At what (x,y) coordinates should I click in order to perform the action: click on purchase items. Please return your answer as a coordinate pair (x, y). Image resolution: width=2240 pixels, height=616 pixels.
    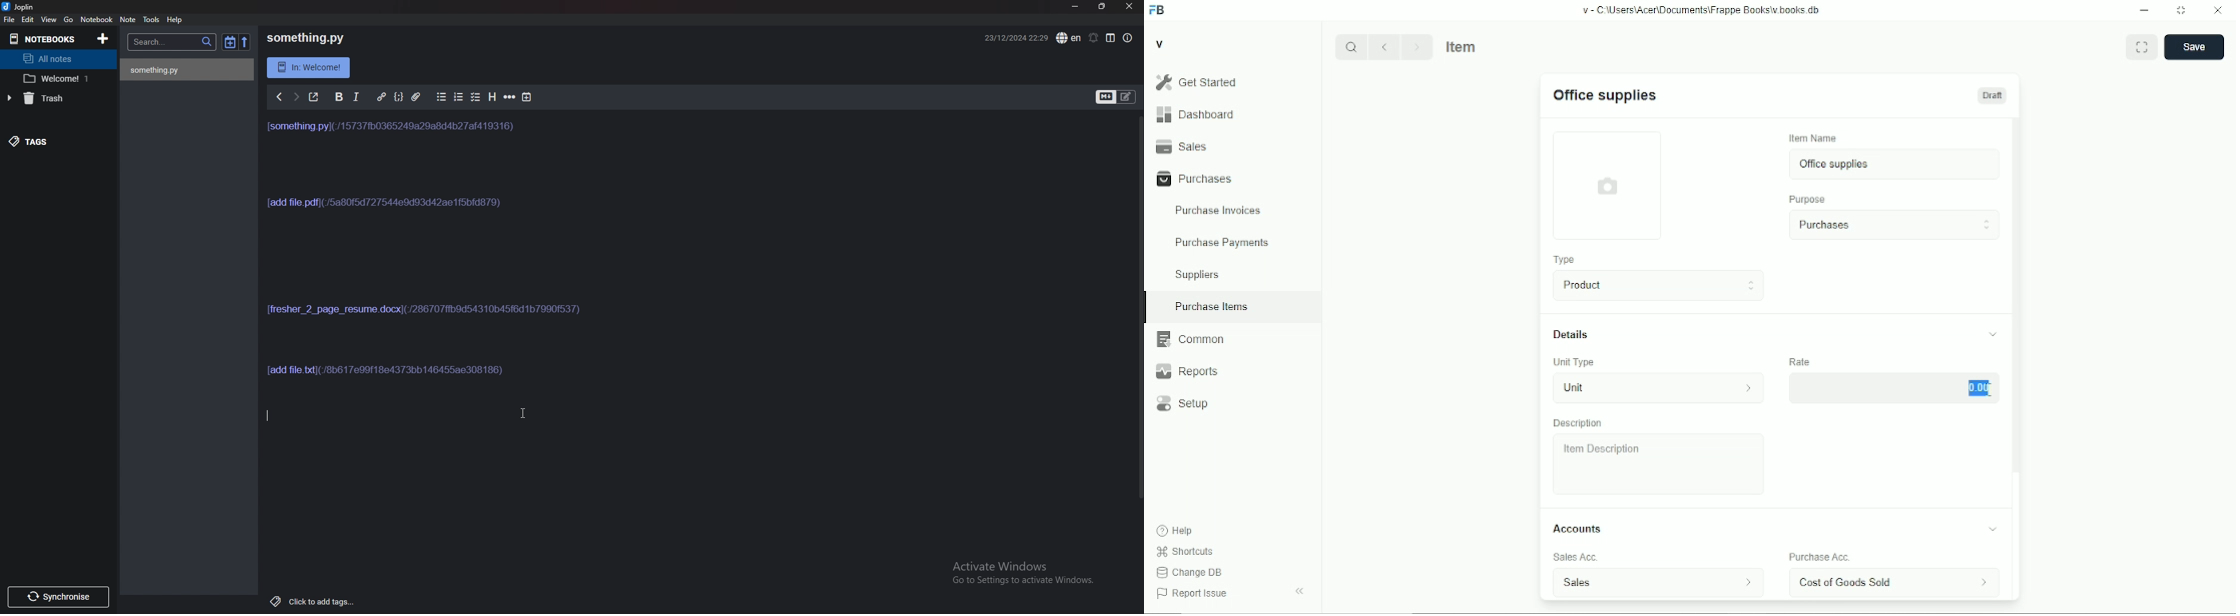
    Looking at the image, I should click on (1211, 307).